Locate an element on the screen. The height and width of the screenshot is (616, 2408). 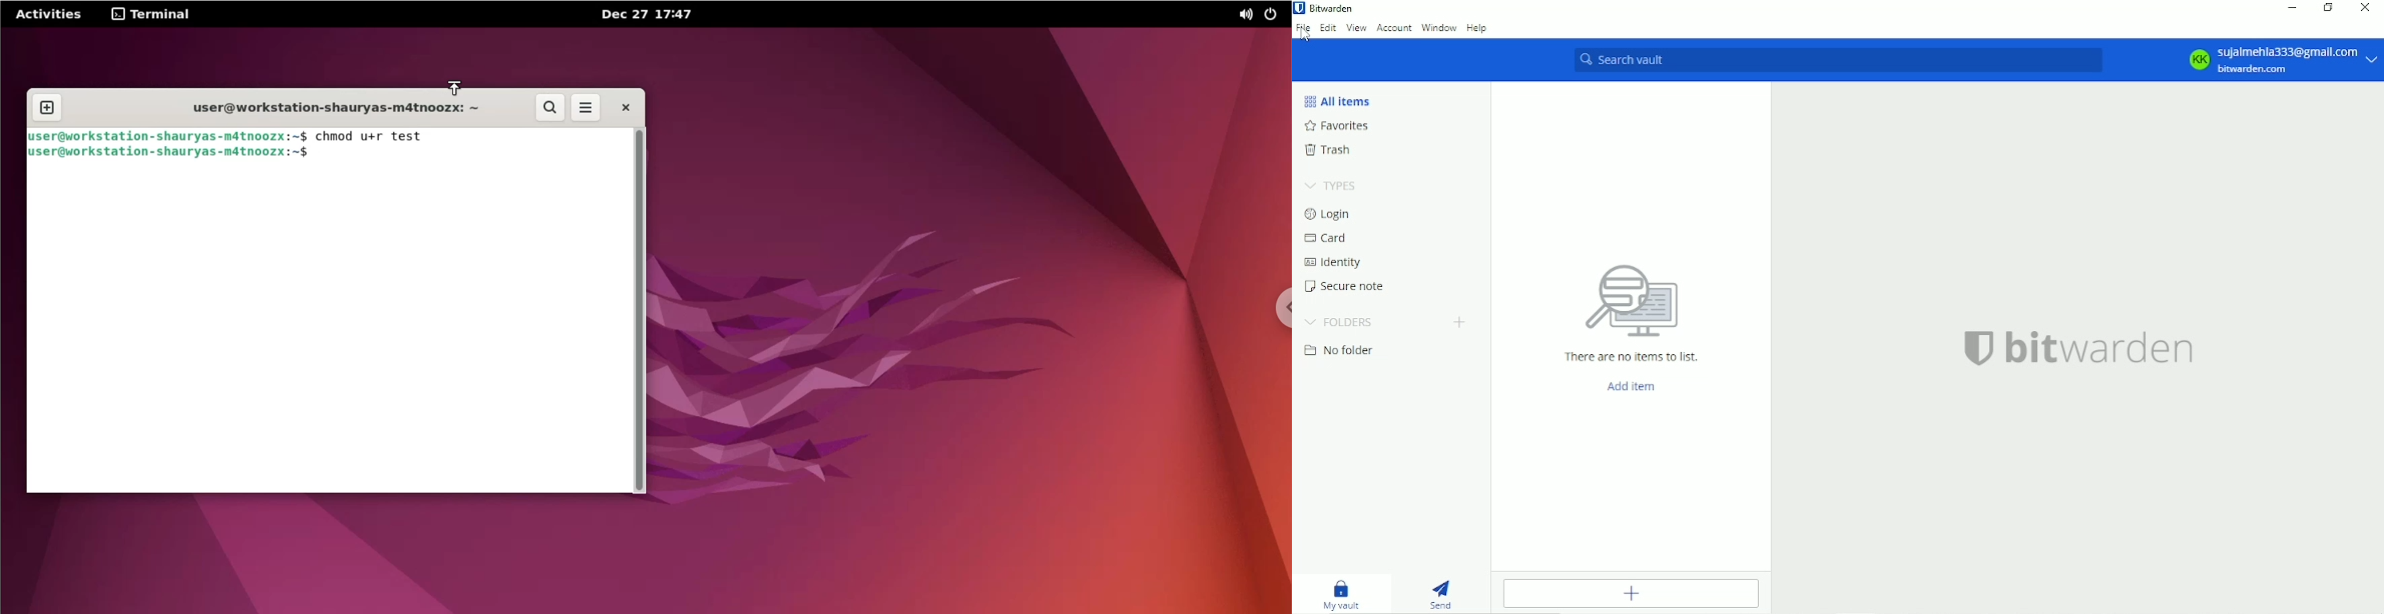
user@workstation-shauryas-m4tnoozx:~$ is located at coordinates (168, 136).